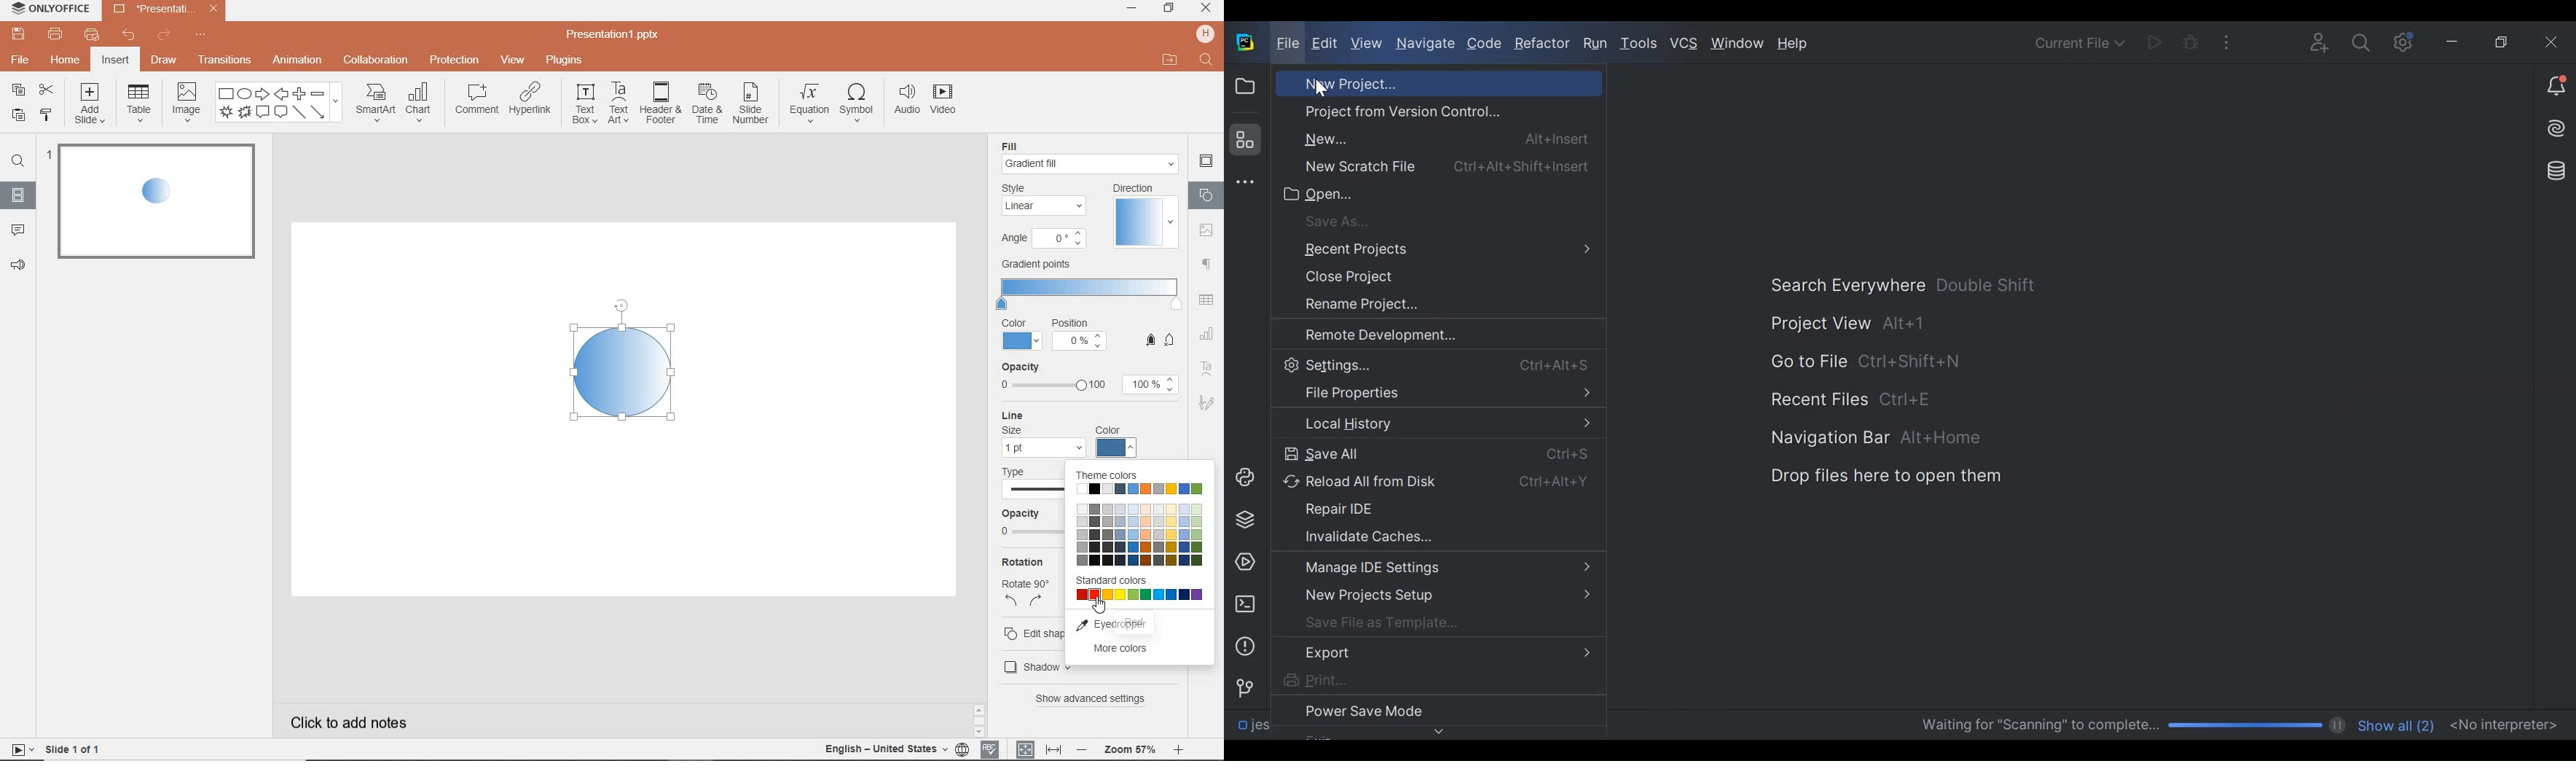 This screenshot has width=2576, height=784. Describe the element at coordinates (1130, 750) in the screenshot. I see `zoom` at that location.